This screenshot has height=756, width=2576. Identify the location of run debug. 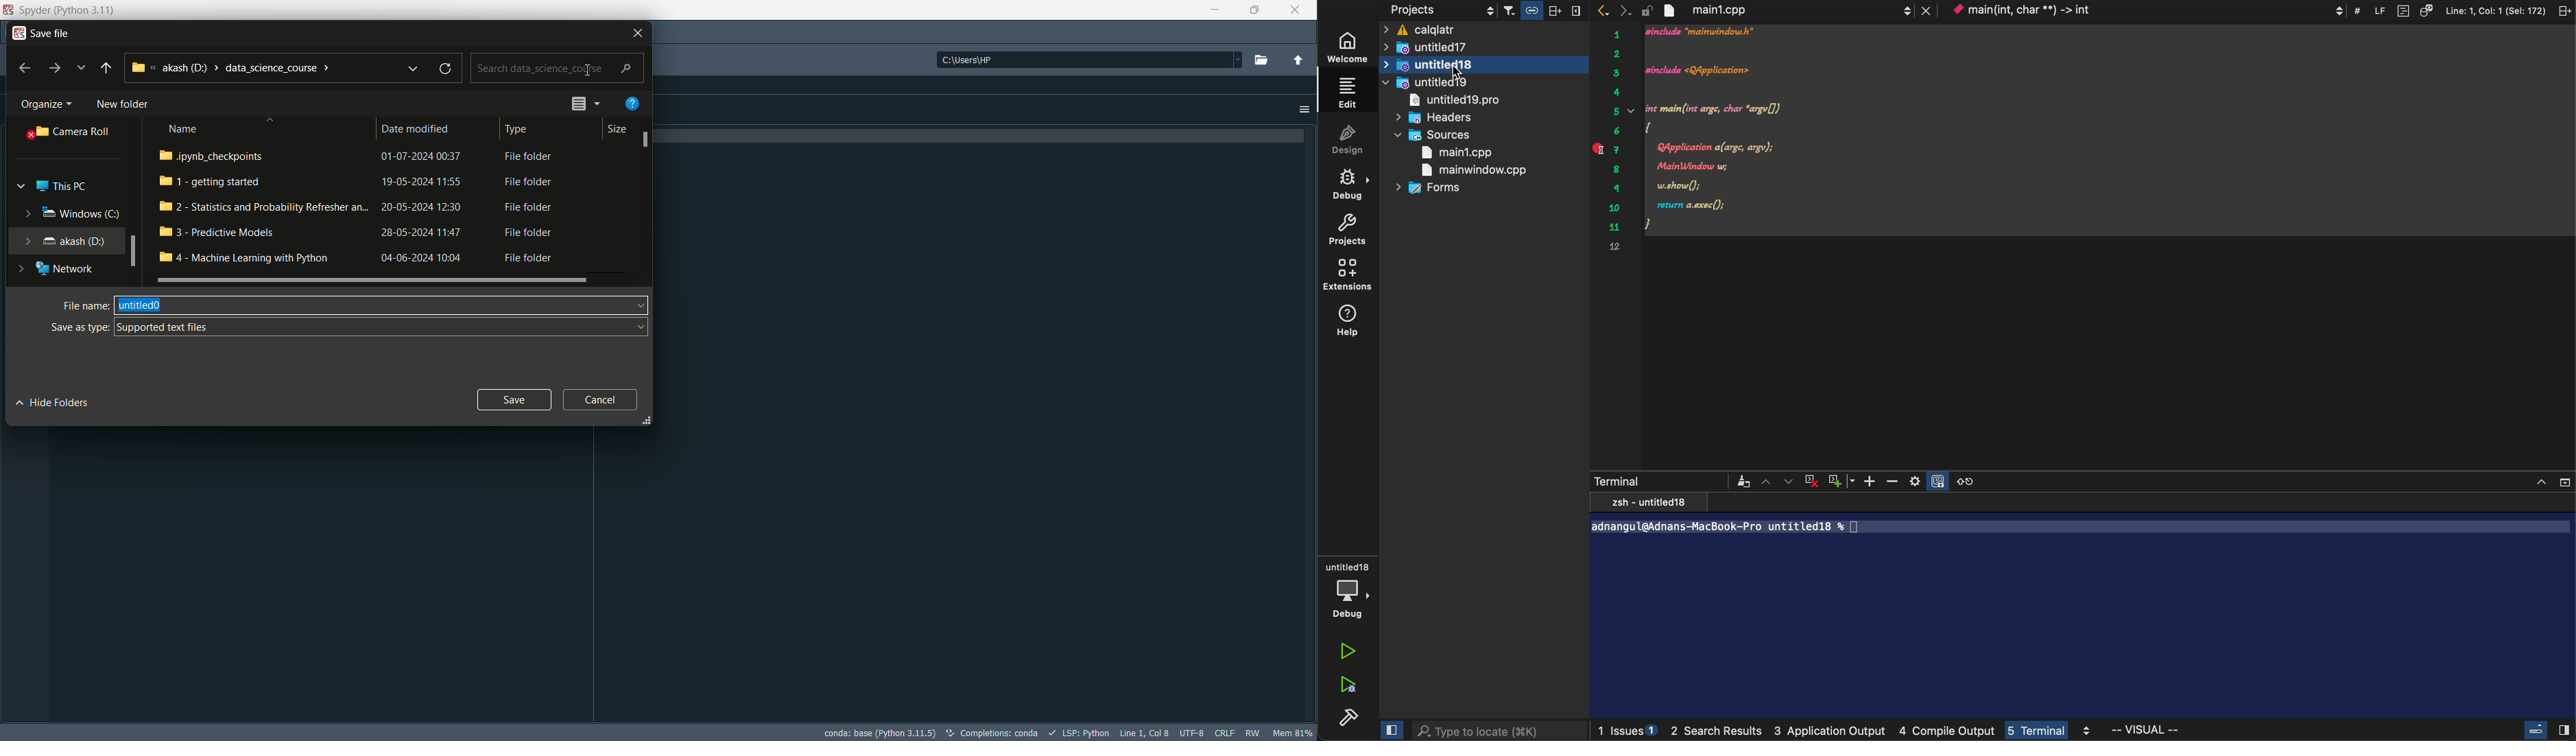
(1345, 682).